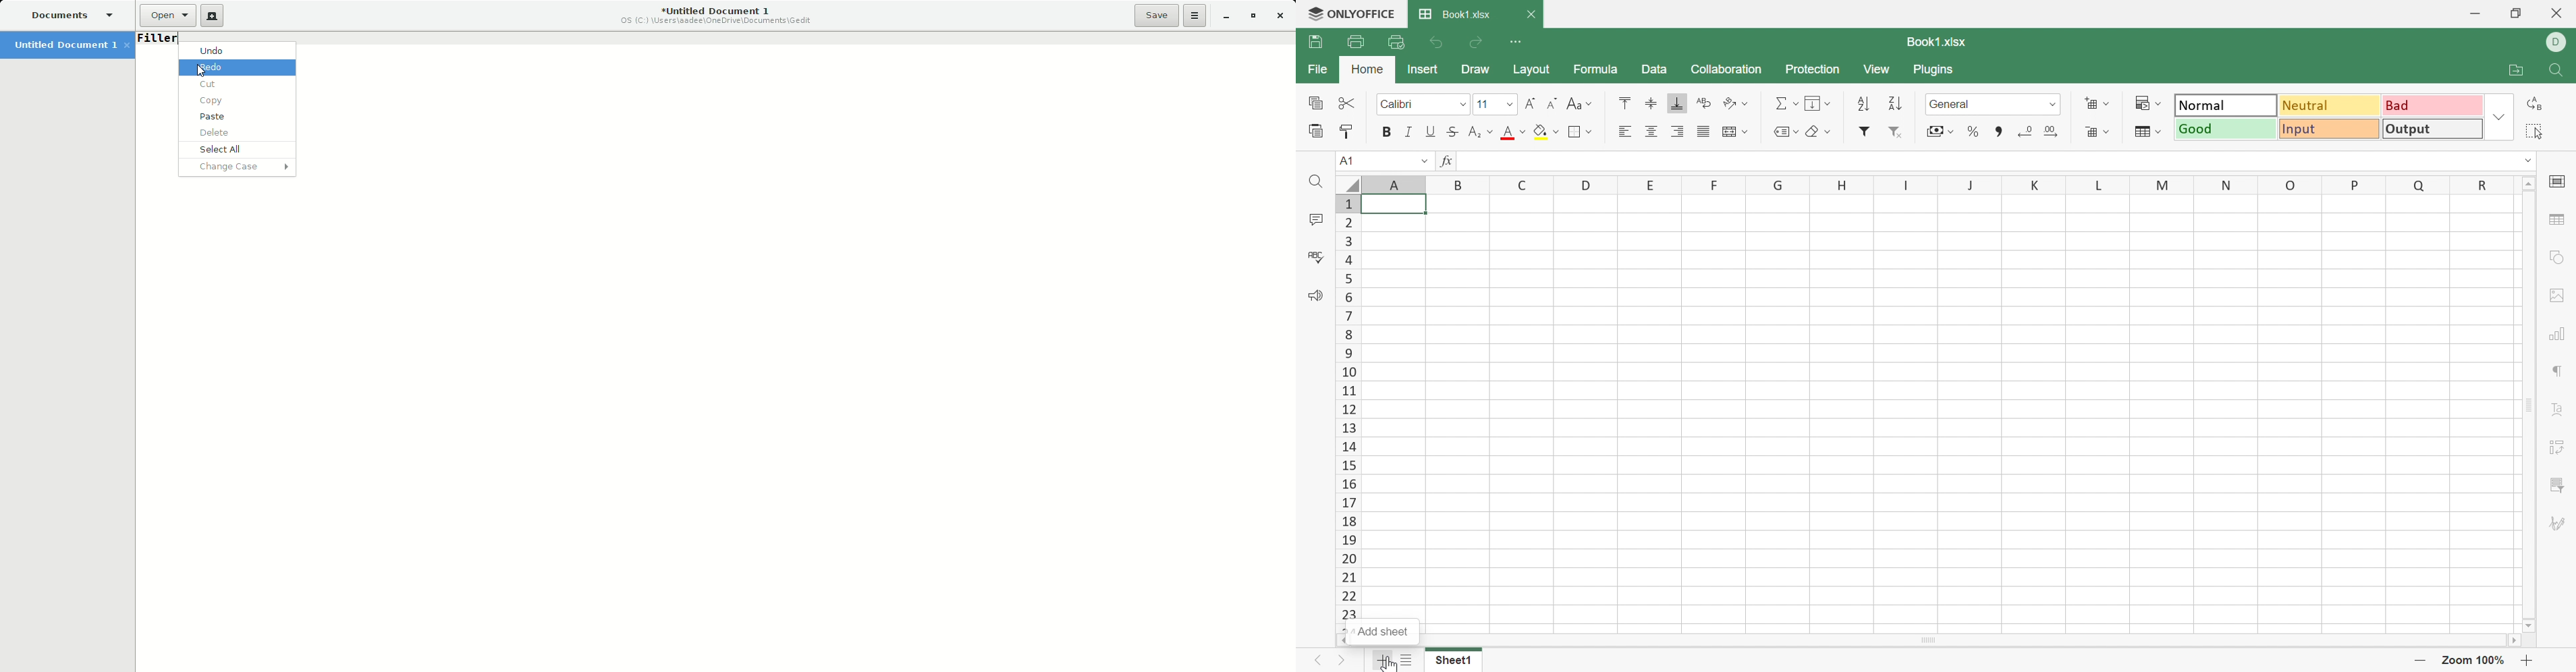 The height and width of the screenshot is (672, 2576). I want to click on Decrease decimal, so click(2023, 129).